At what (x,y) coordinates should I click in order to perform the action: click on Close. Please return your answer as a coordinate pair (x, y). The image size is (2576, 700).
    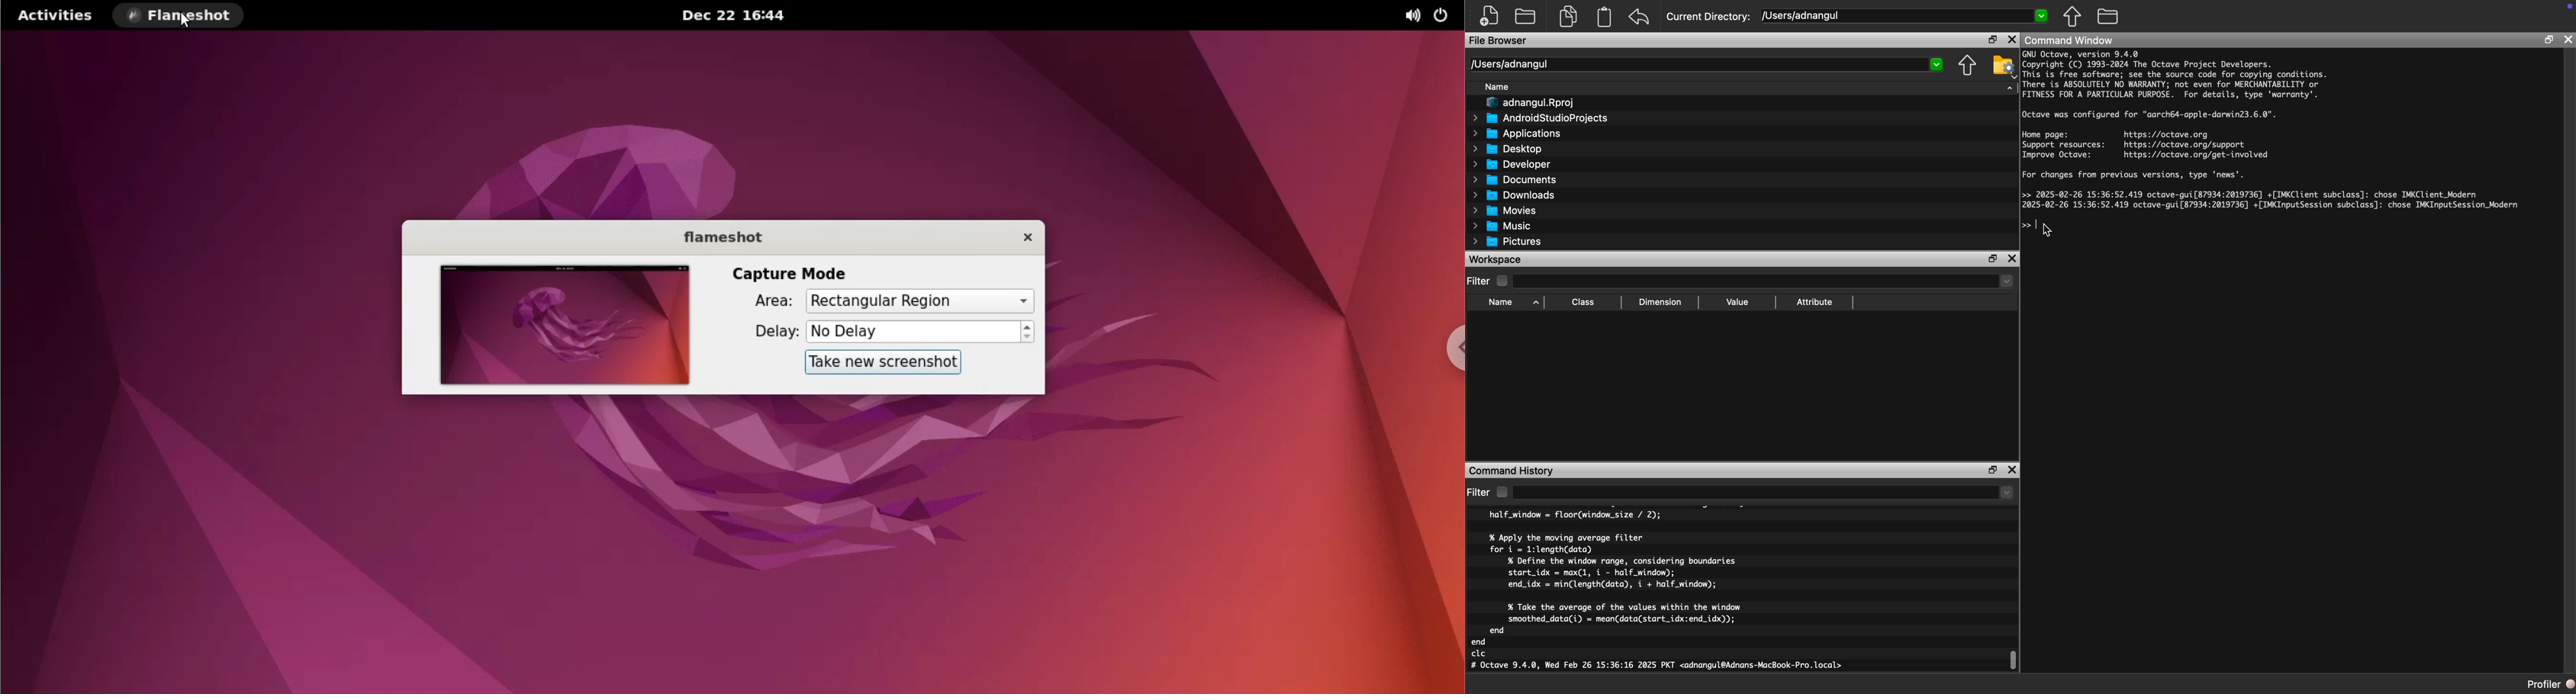
    Looking at the image, I should click on (2013, 258).